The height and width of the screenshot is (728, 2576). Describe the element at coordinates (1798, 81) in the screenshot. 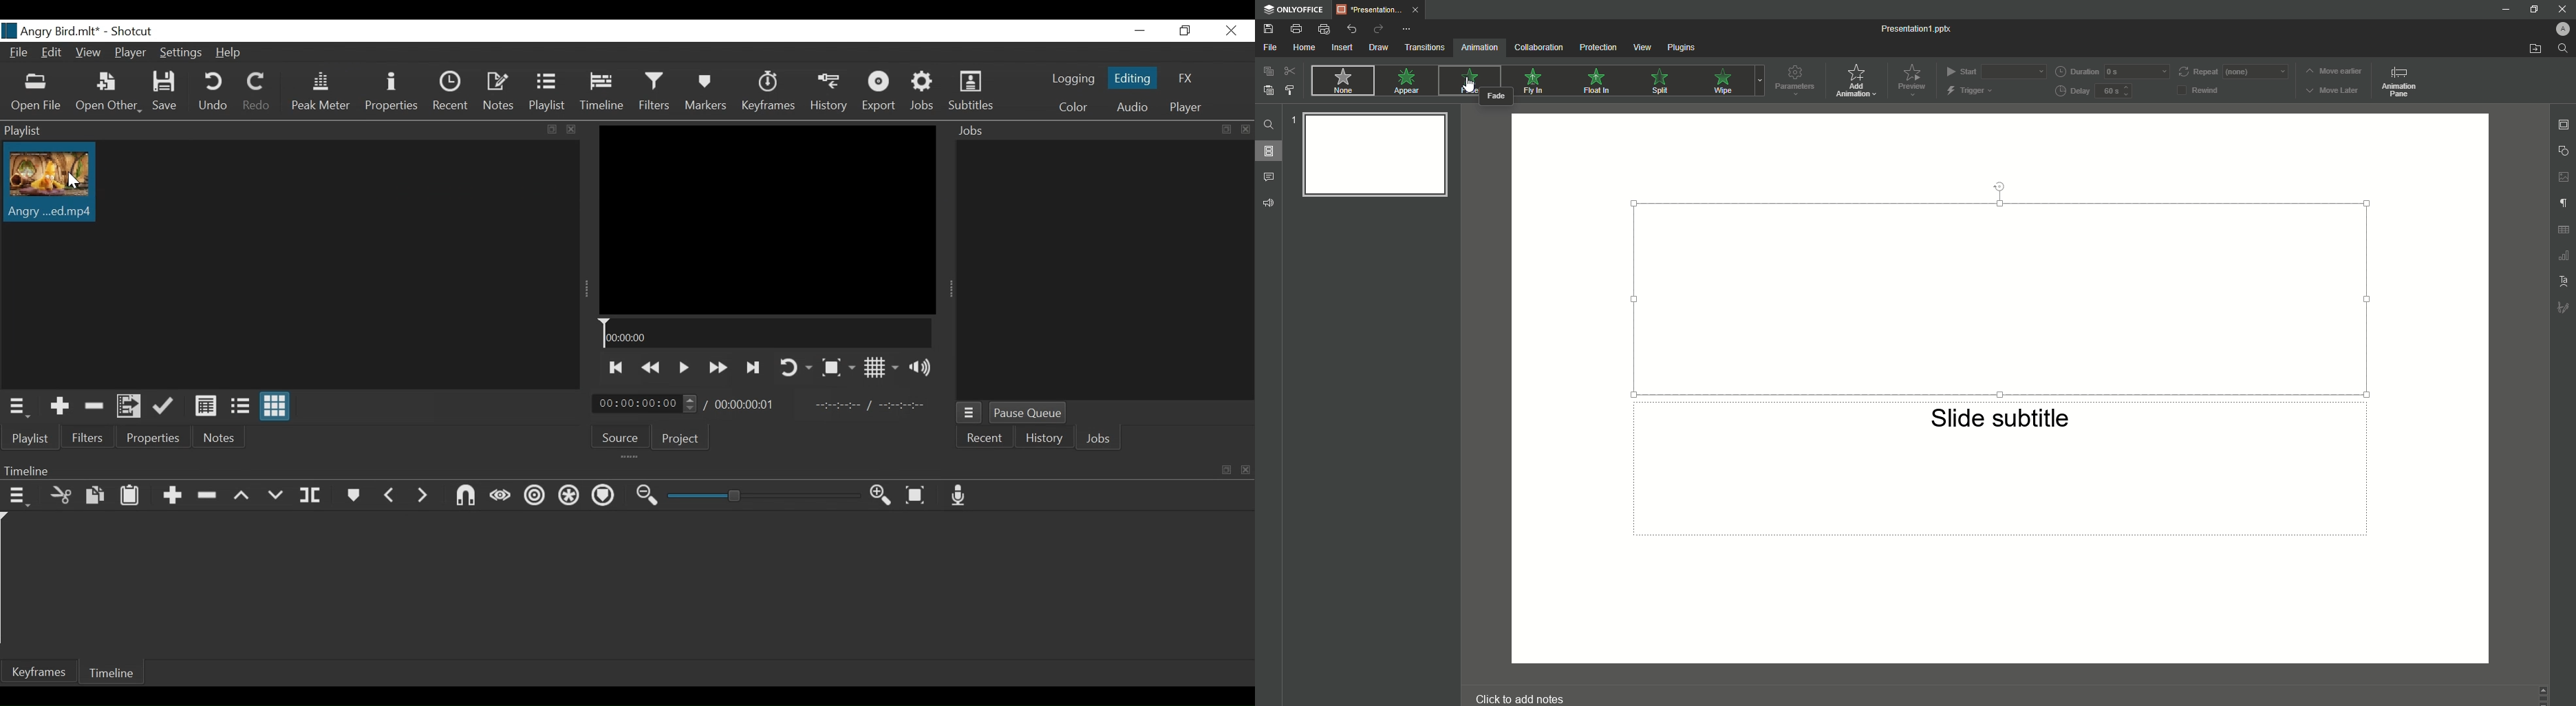

I see `Parameters` at that location.